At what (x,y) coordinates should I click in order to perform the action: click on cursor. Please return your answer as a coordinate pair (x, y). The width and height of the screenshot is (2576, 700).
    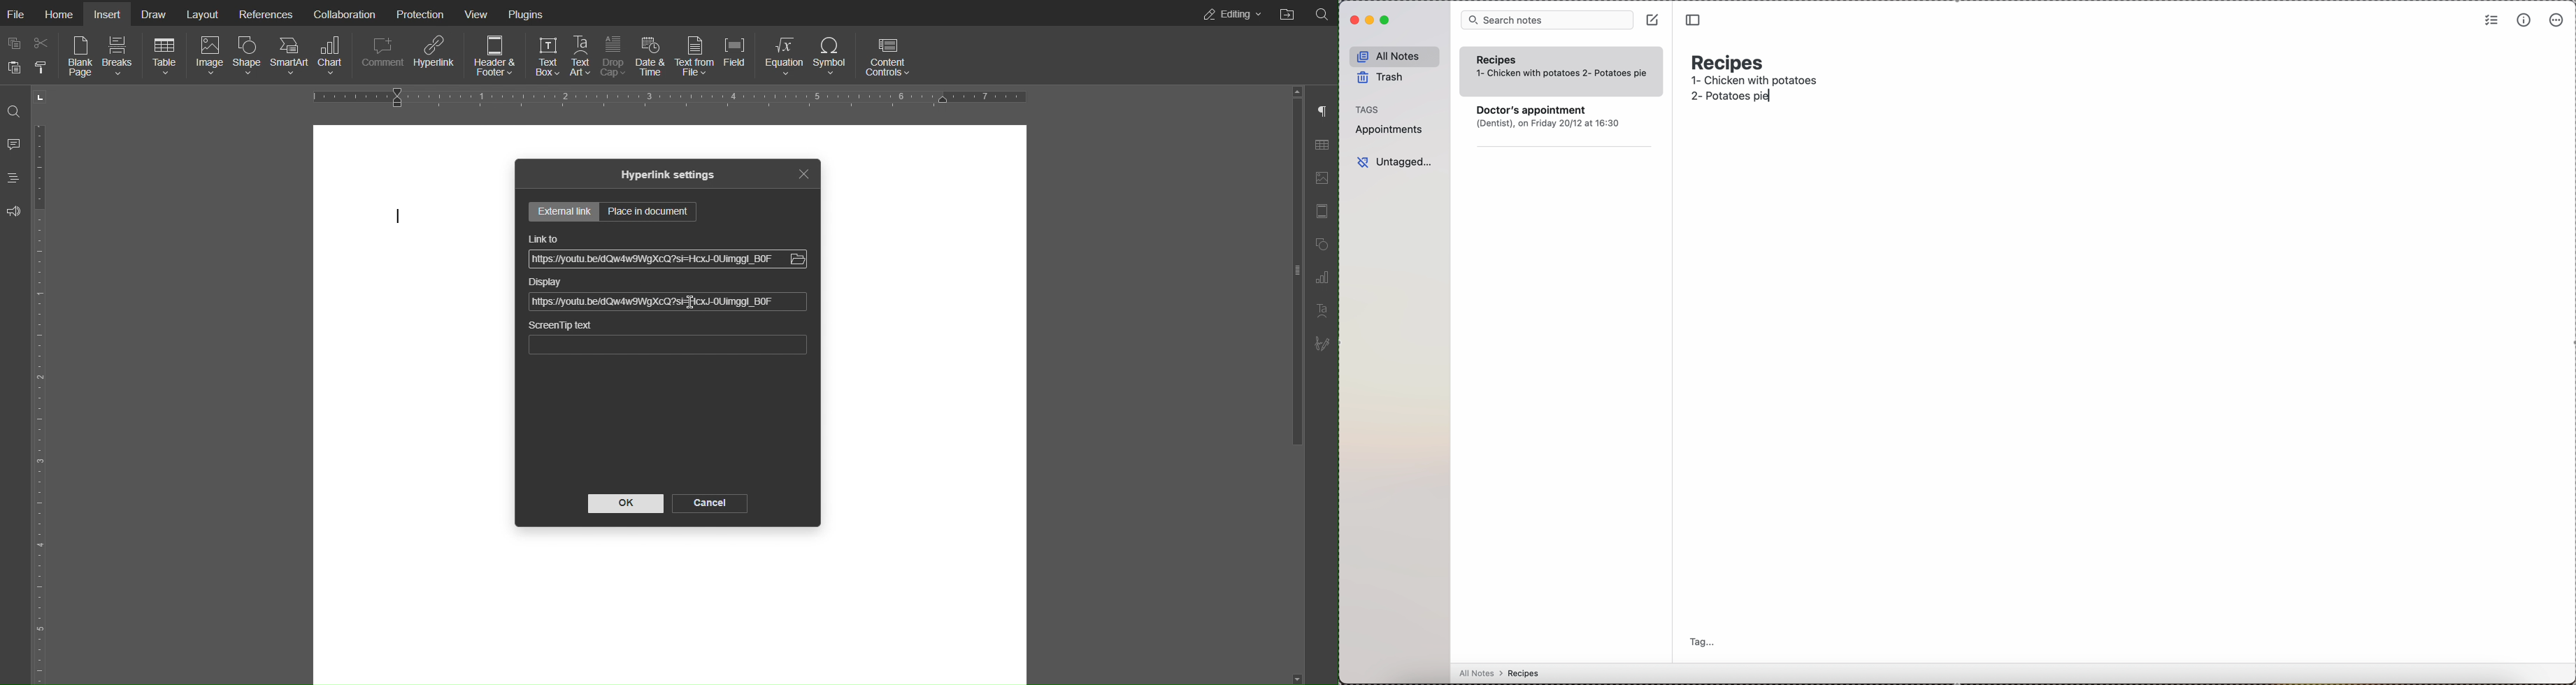
    Looking at the image, I should click on (396, 216).